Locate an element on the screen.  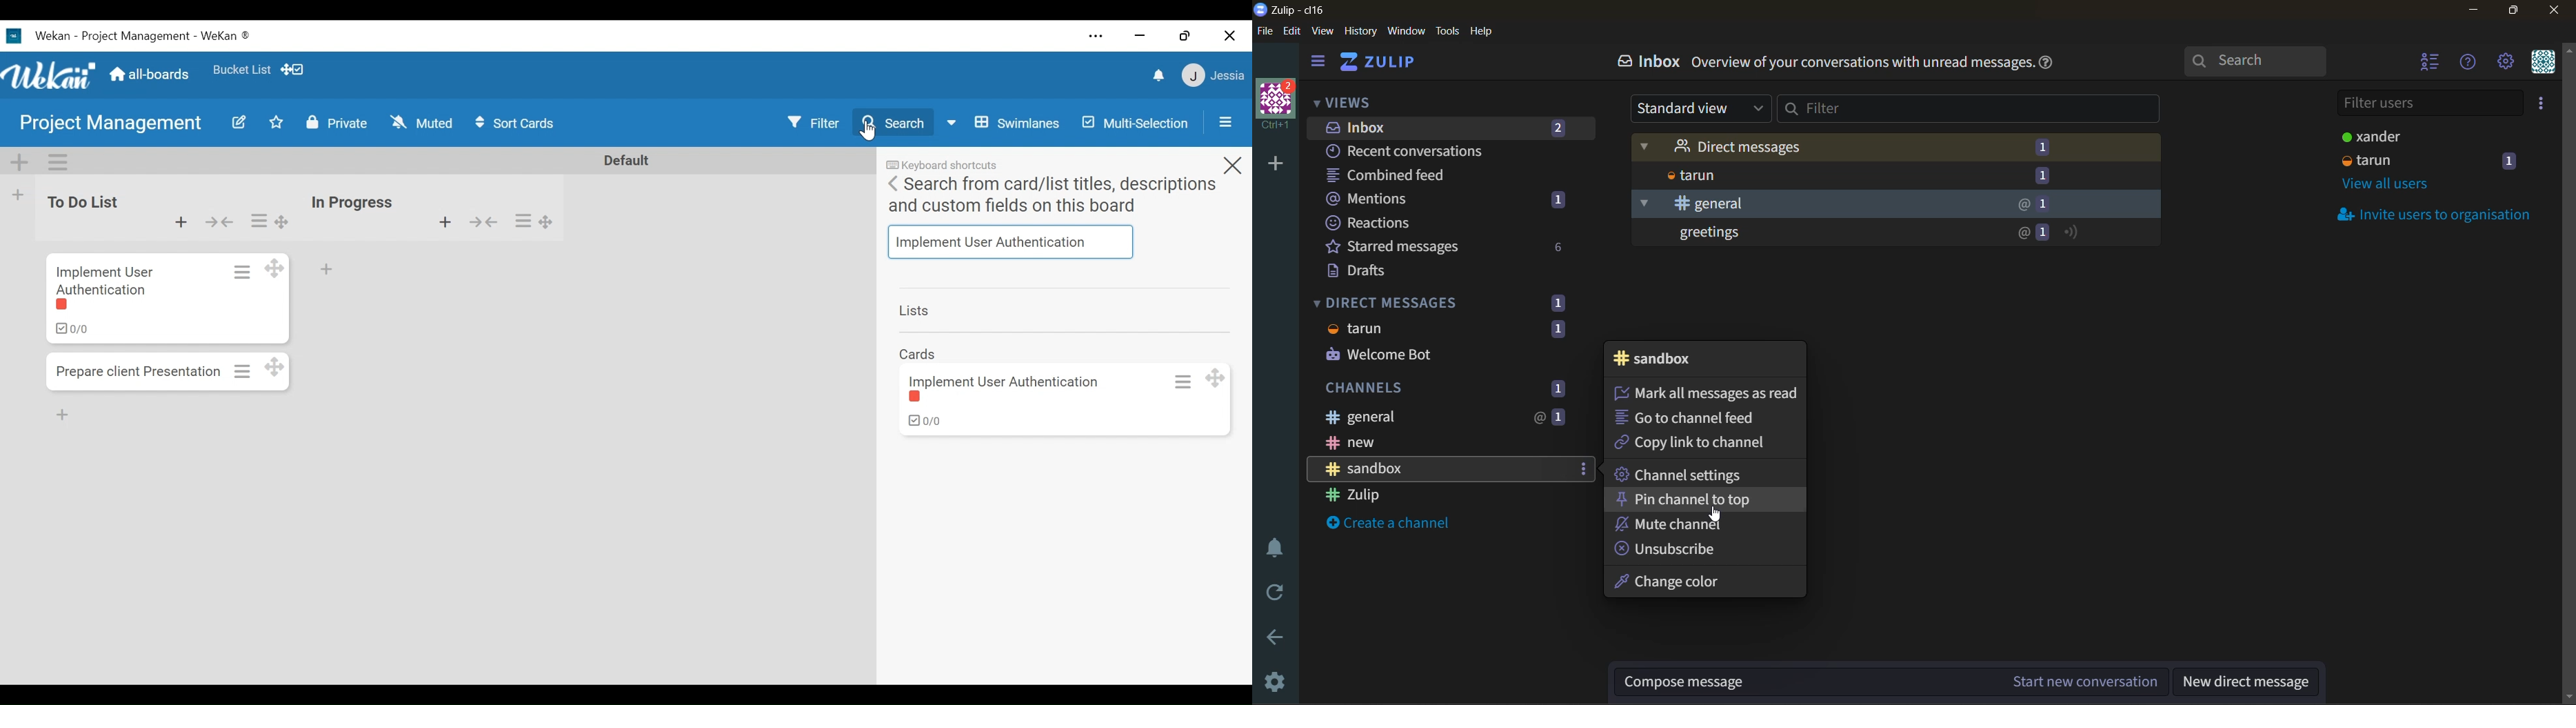
filter users is located at coordinates (2428, 104).